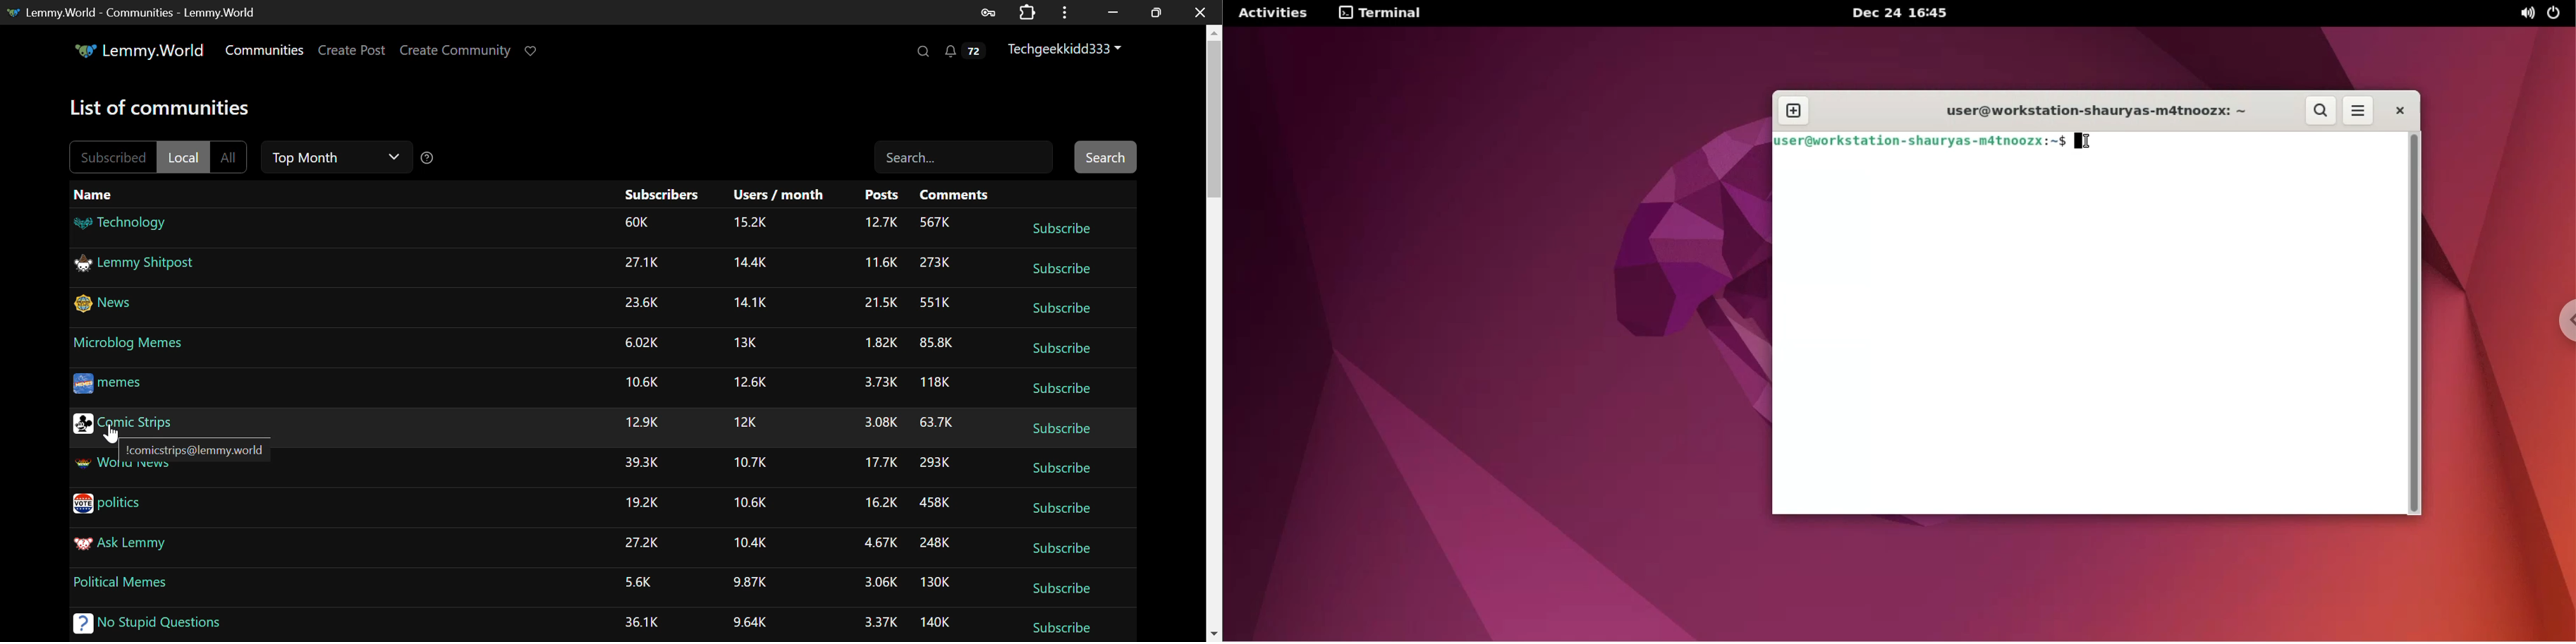 The image size is (2576, 644). What do you see at coordinates (637, 581) in the screenshot?
I see `Amount` at bounding box center [637, 581].